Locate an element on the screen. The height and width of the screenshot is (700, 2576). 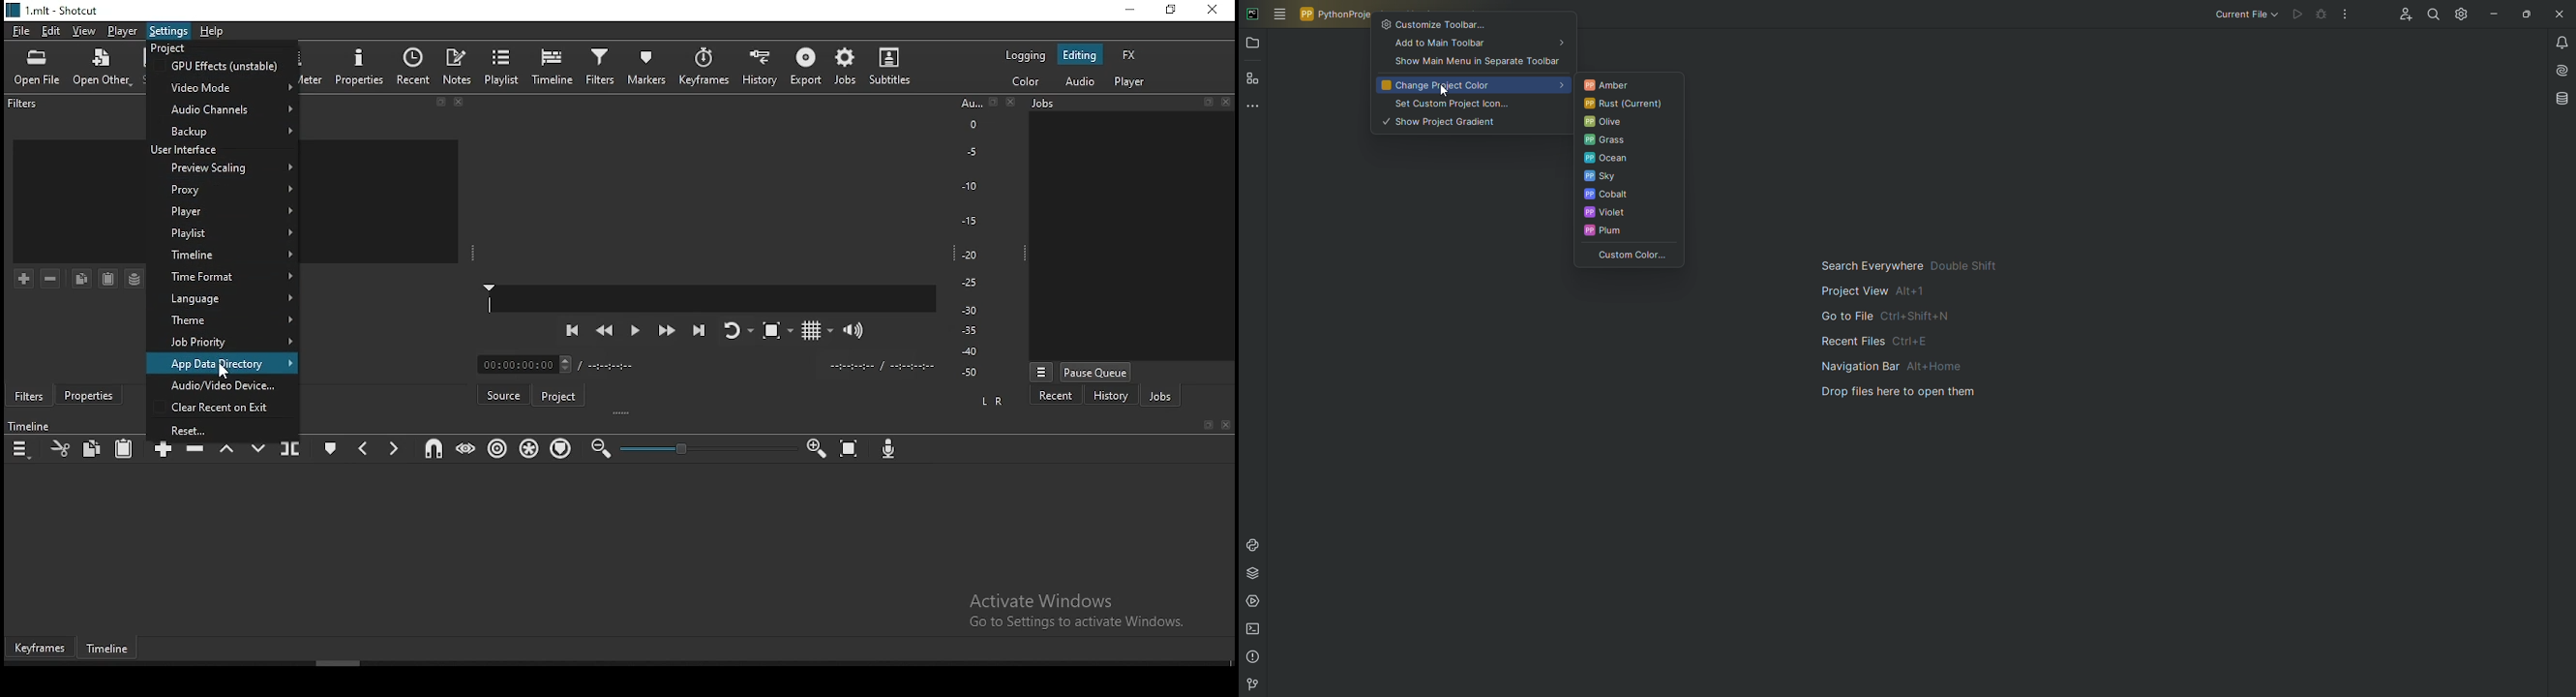
zoom timeline out is located at coordinates (601, 447).